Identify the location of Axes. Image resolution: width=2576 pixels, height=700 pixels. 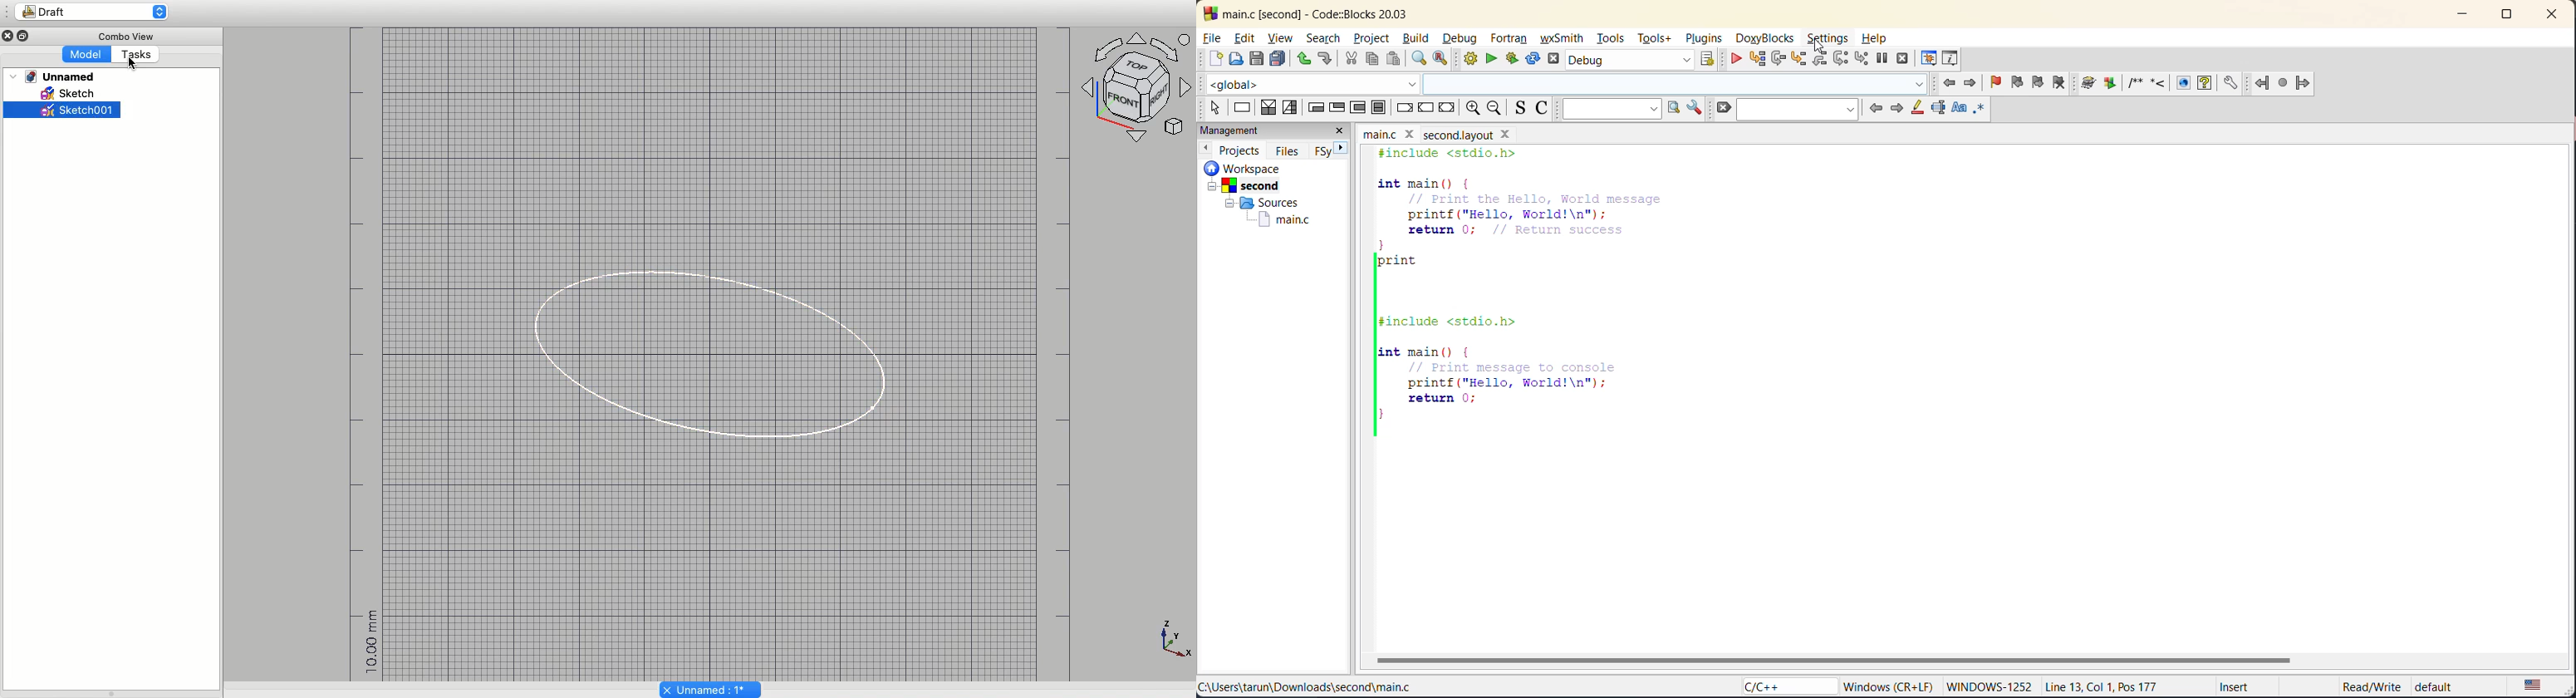
(1175, 642).